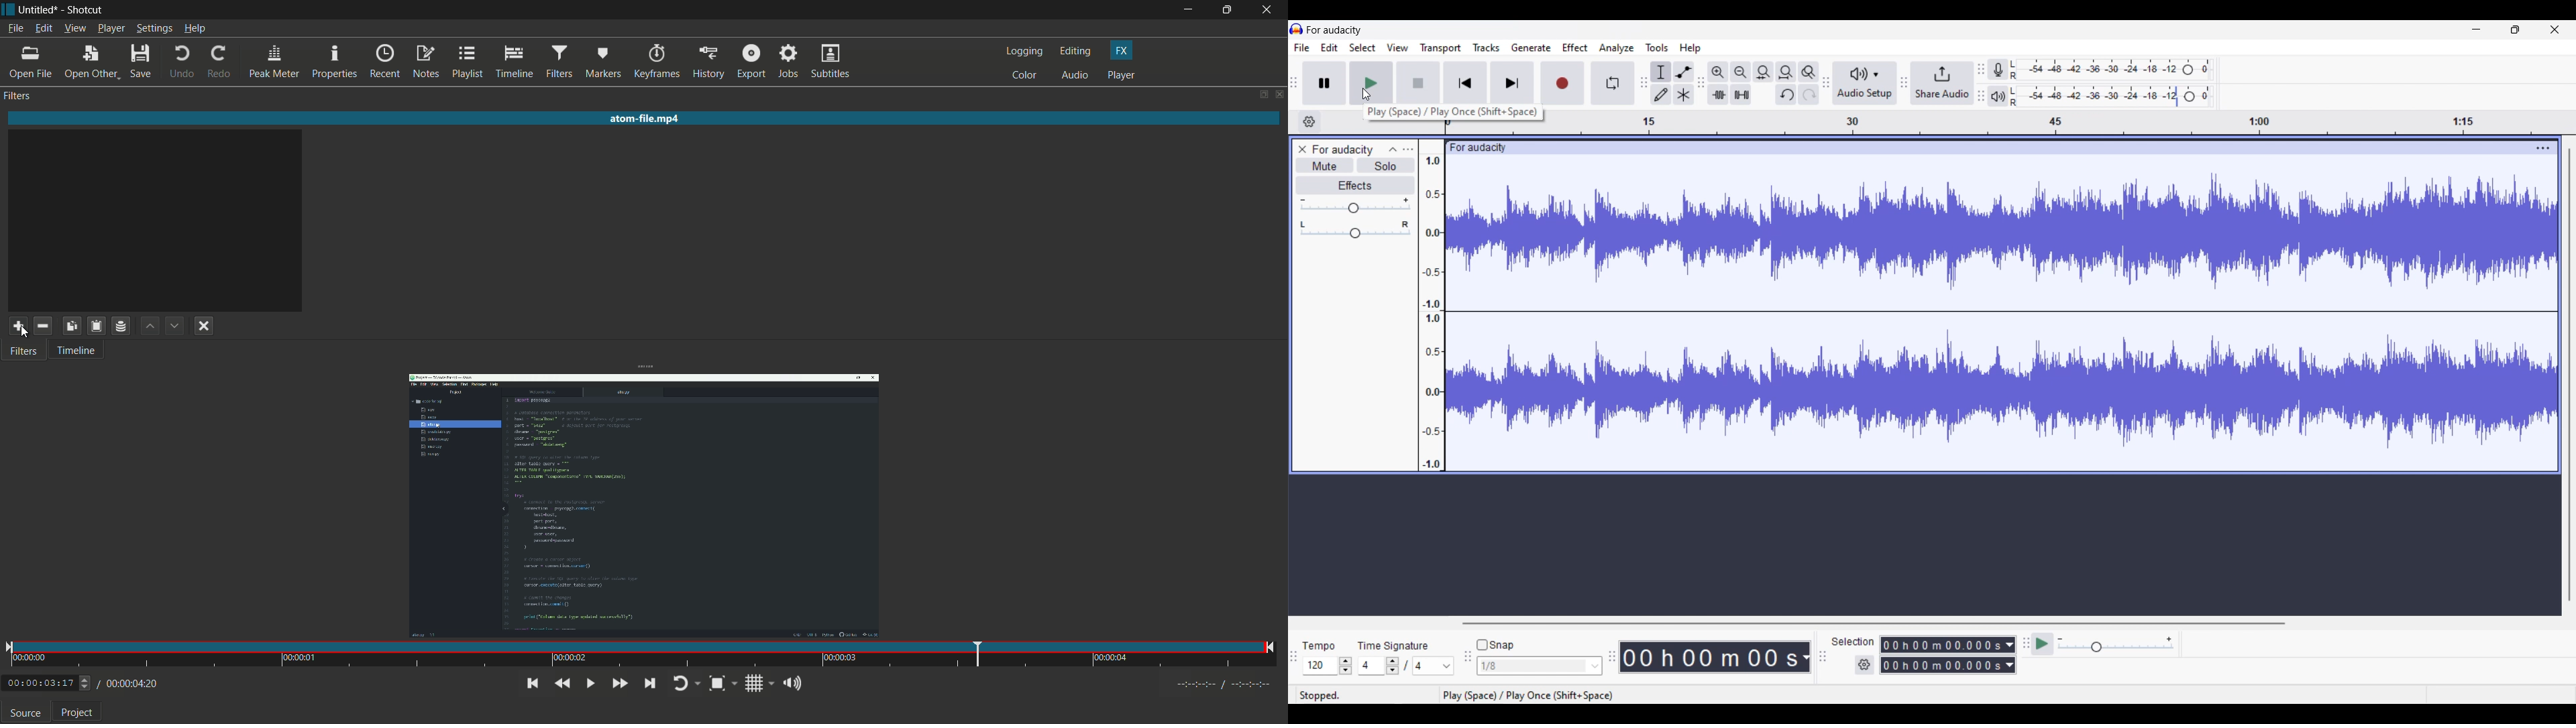 The width and height of the screenshot is (2576, 728). What do you see at coordinates (1718, 95) in the screenshot?
I see `Trim audio outside selection` at bounding box center [1718, 95].